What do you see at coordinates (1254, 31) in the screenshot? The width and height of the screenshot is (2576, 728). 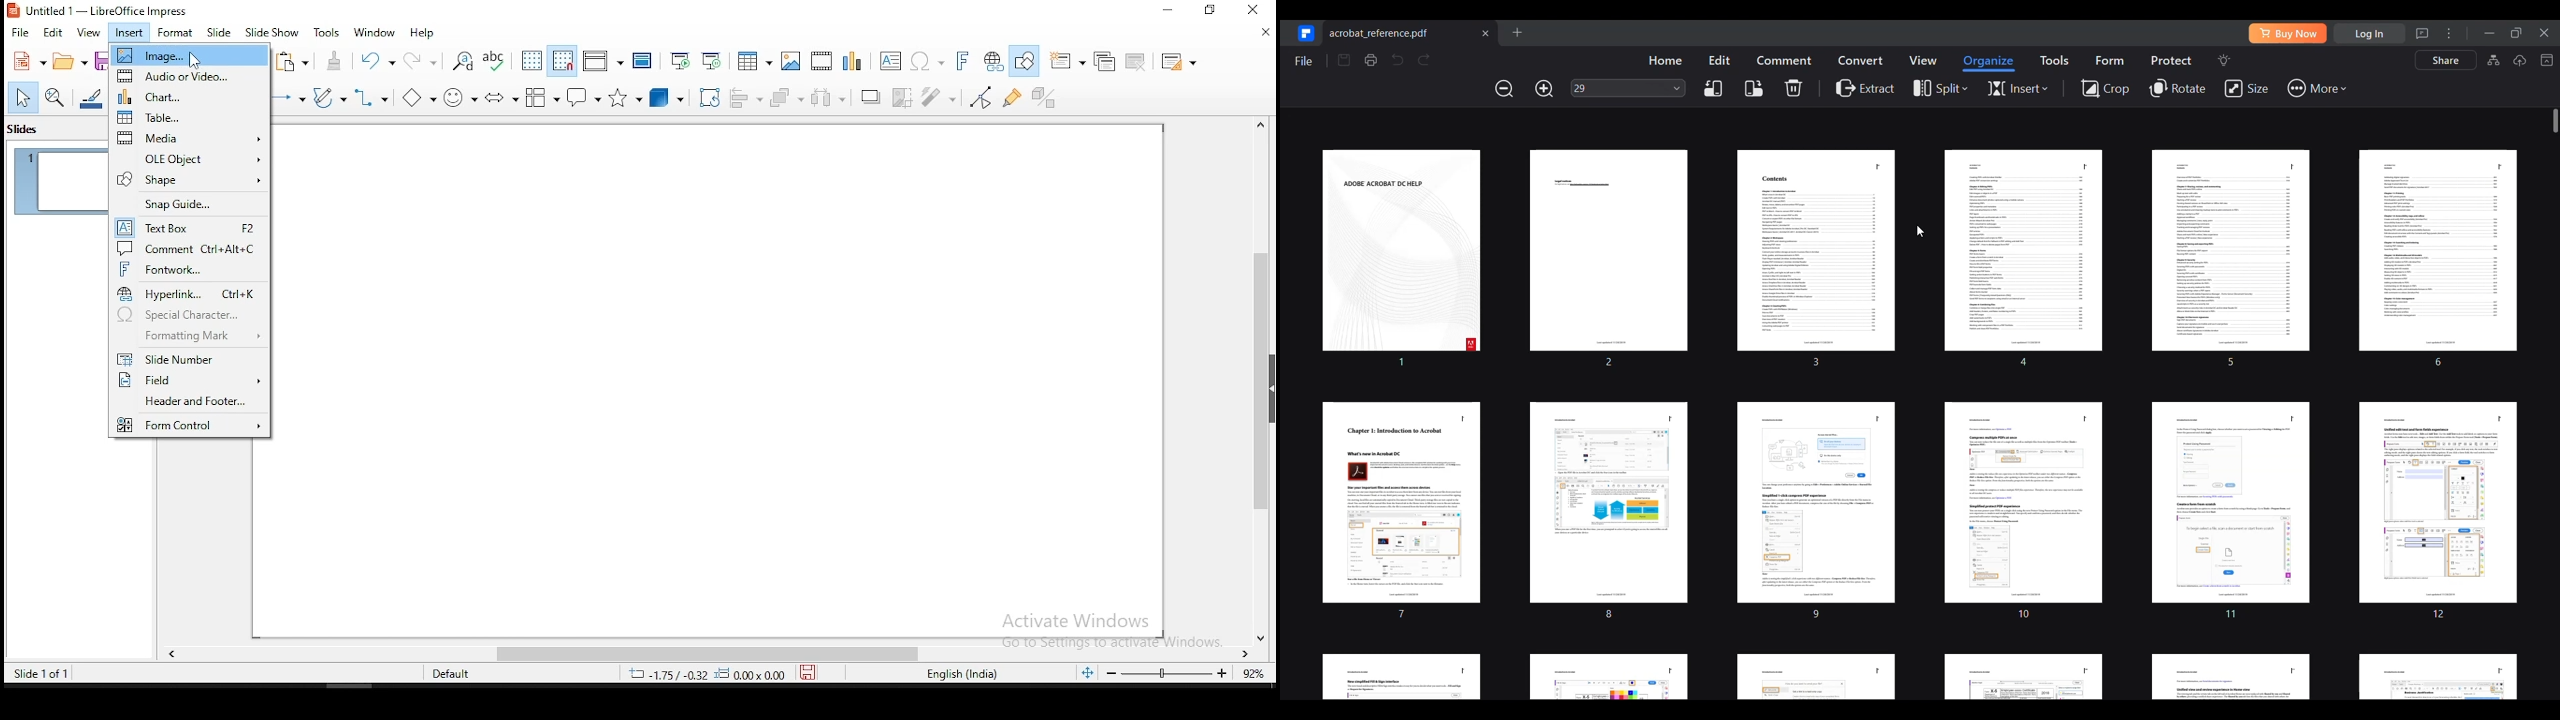 I see `close` at bounding box center [1254, 31].